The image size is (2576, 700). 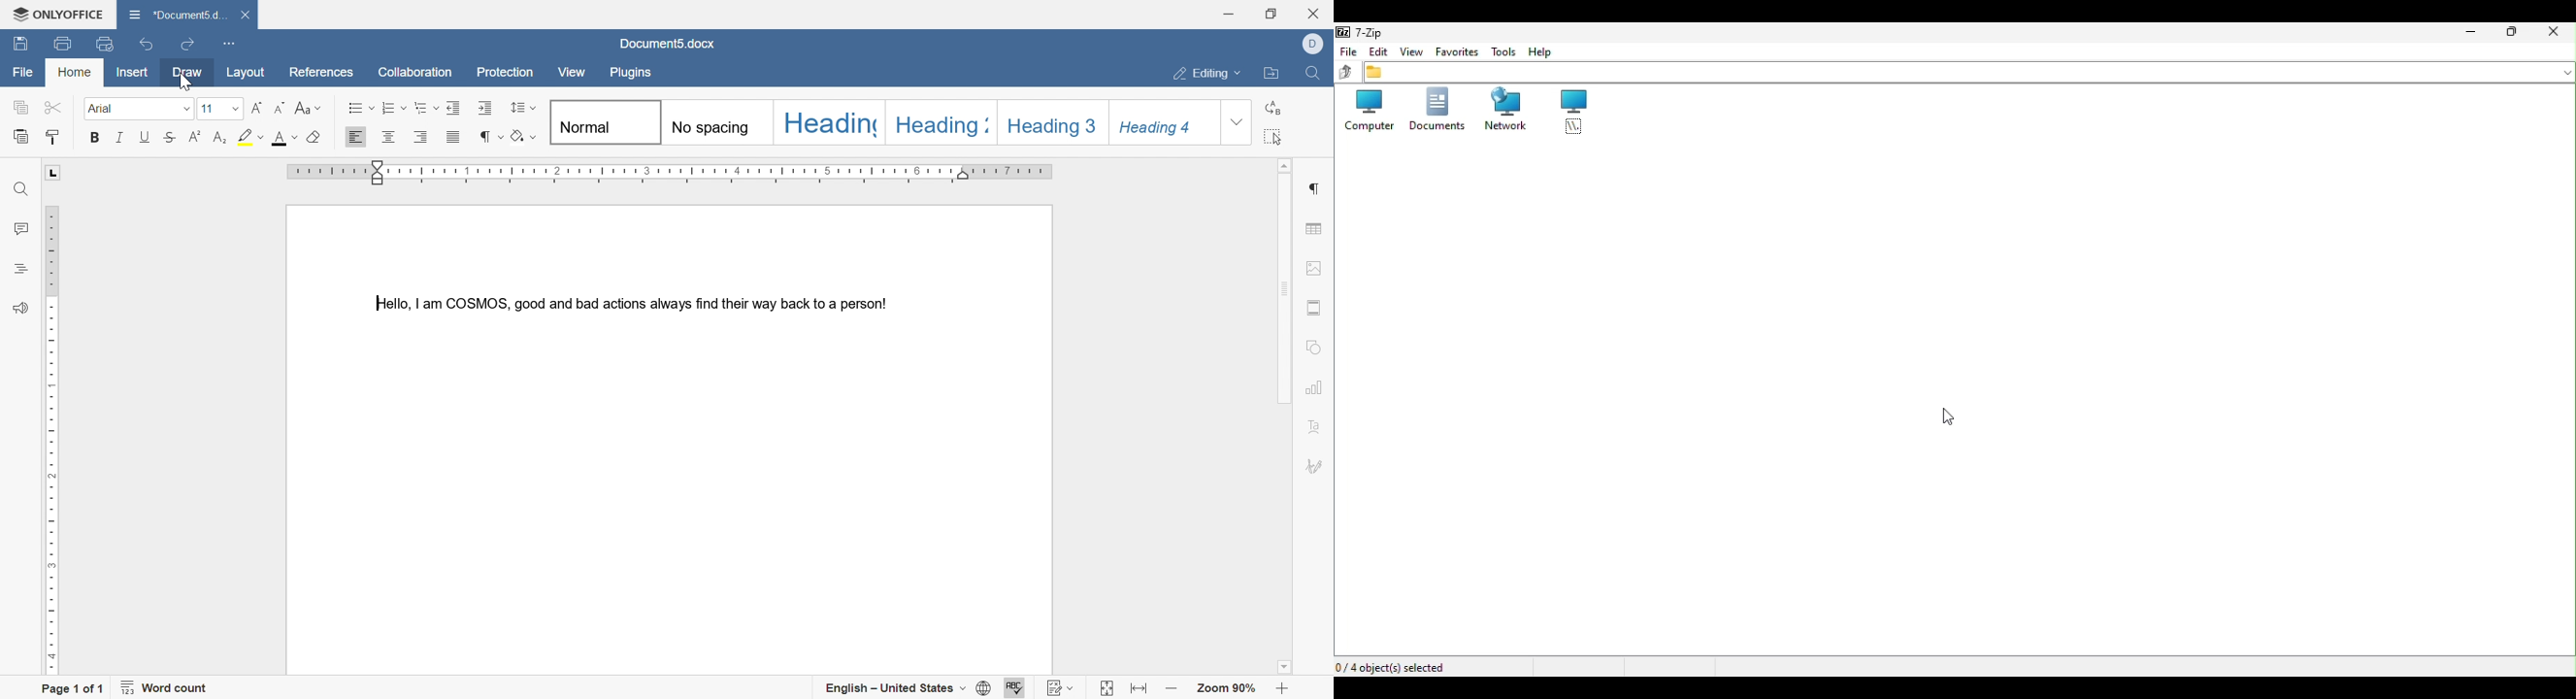 I want to click on fit to page, so click(x=1103, y=689).